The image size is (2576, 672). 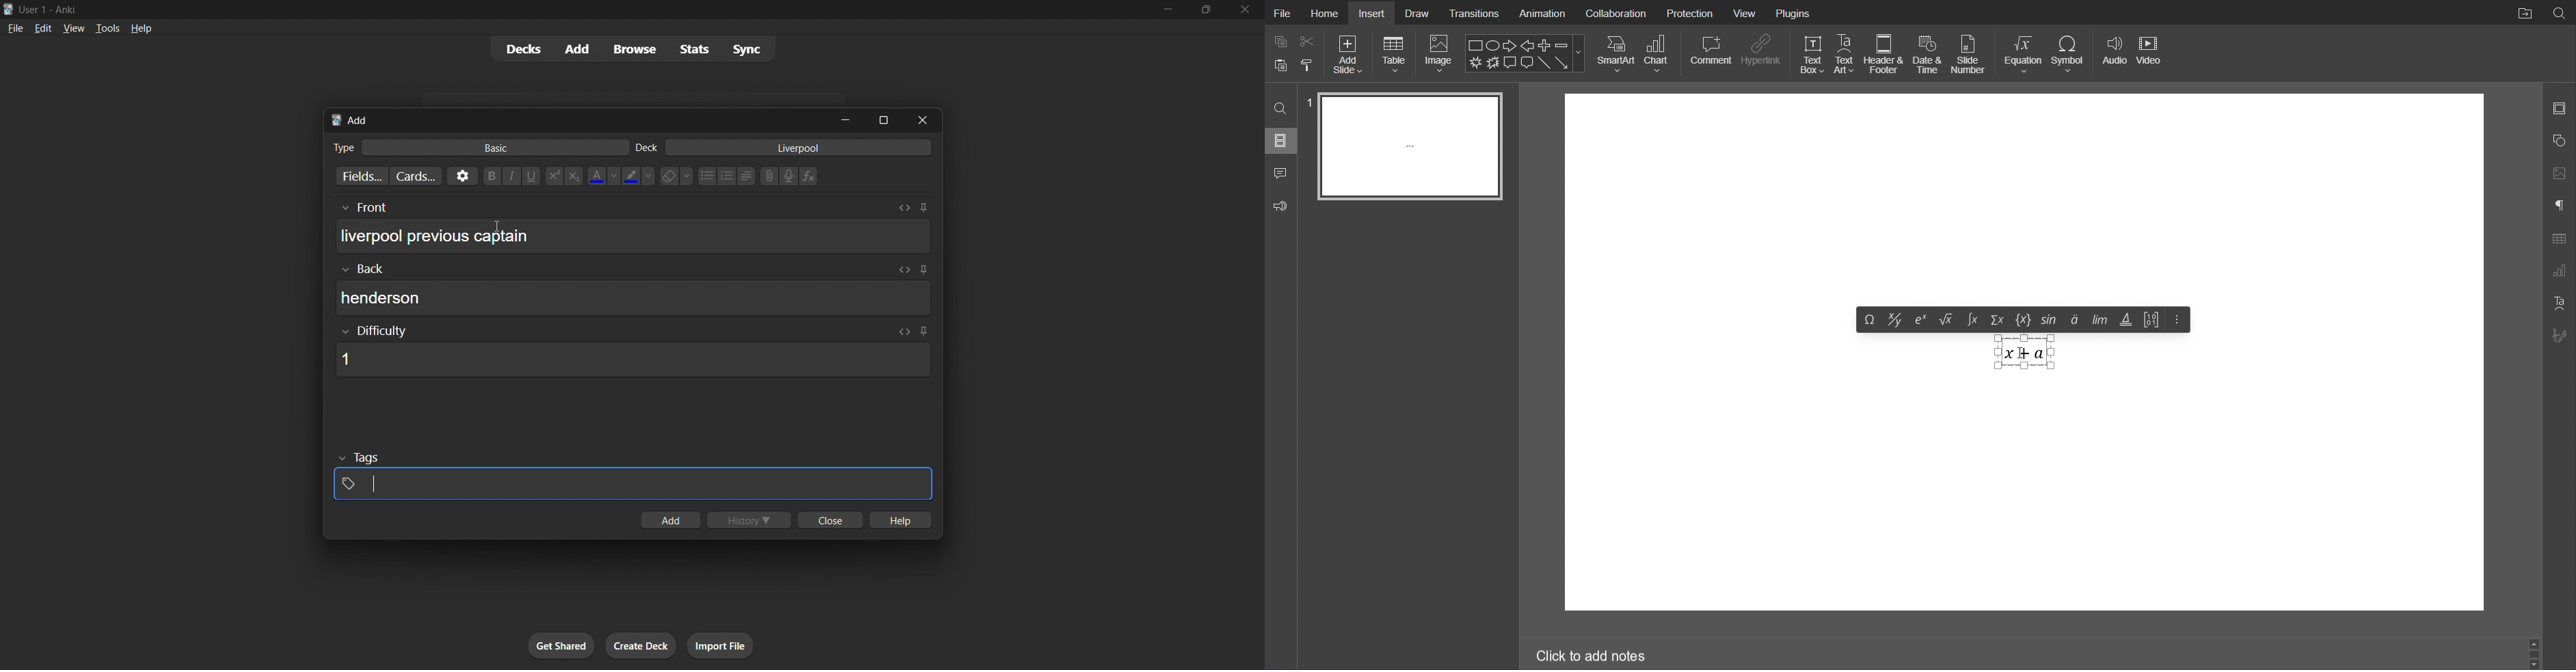 I want to click on microphone, so click(x=789, y=177).